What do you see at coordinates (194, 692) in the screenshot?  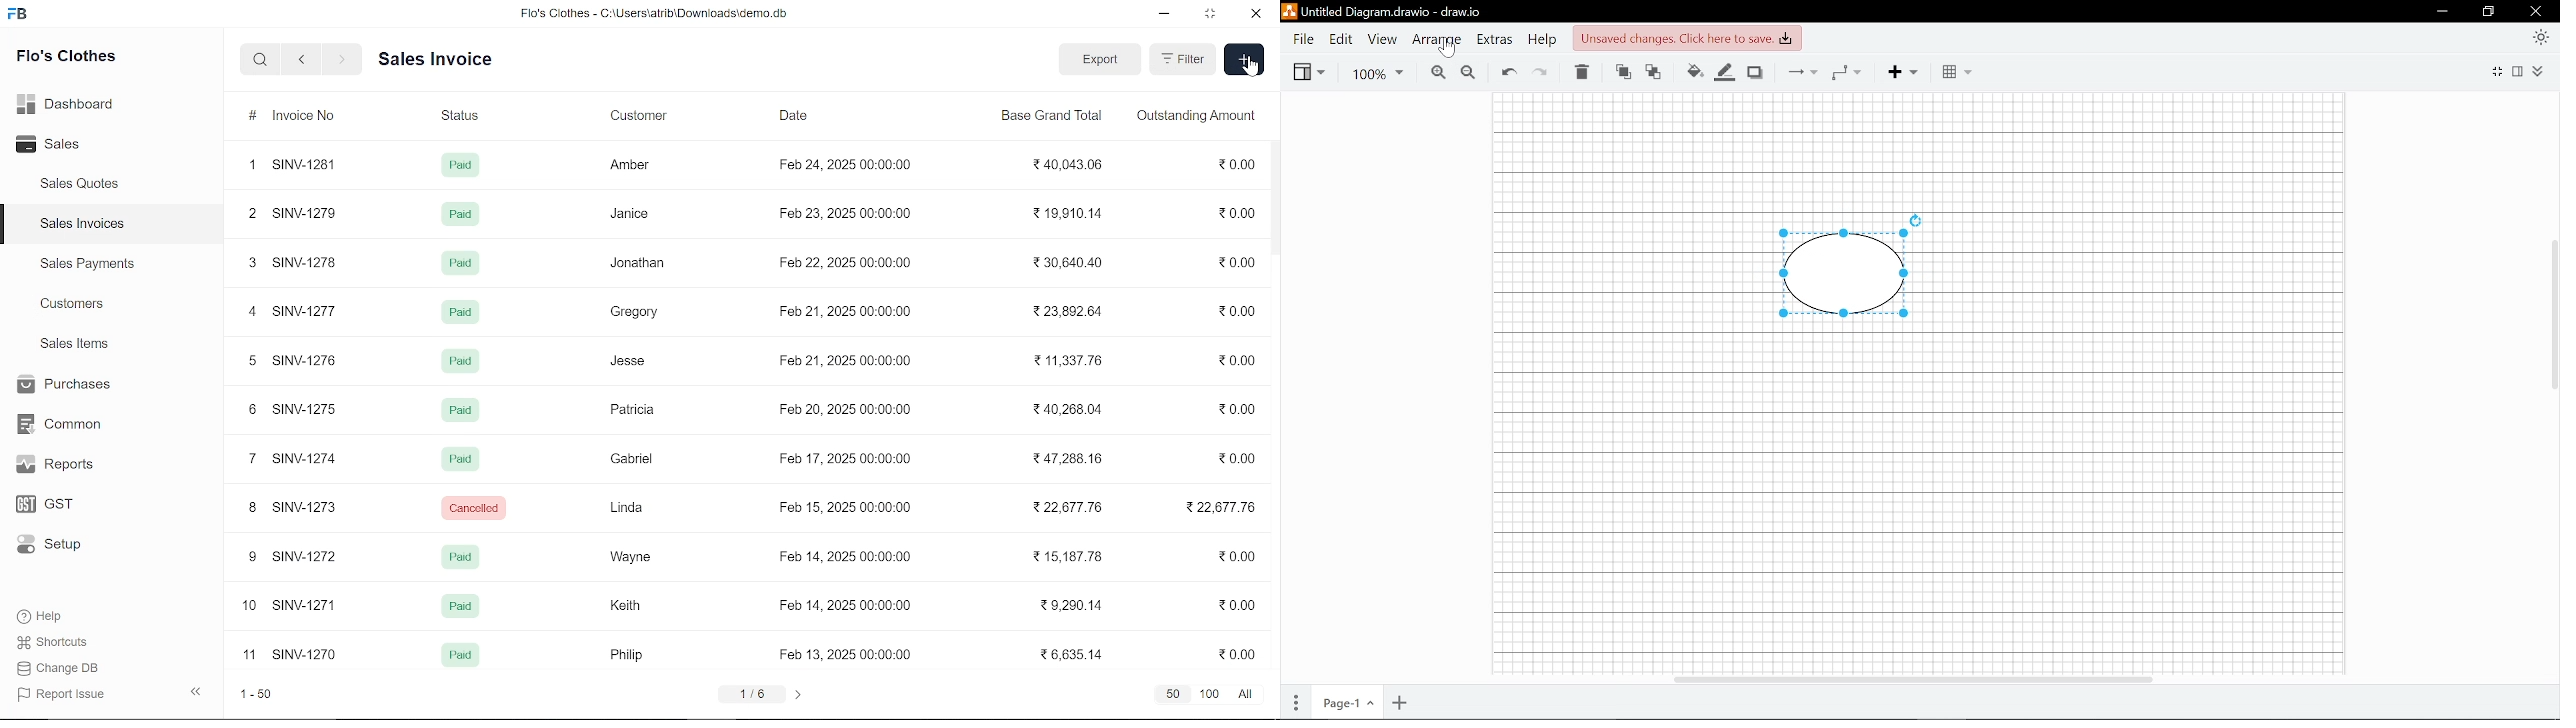 I see `previous` at bounding box center [194, 692].